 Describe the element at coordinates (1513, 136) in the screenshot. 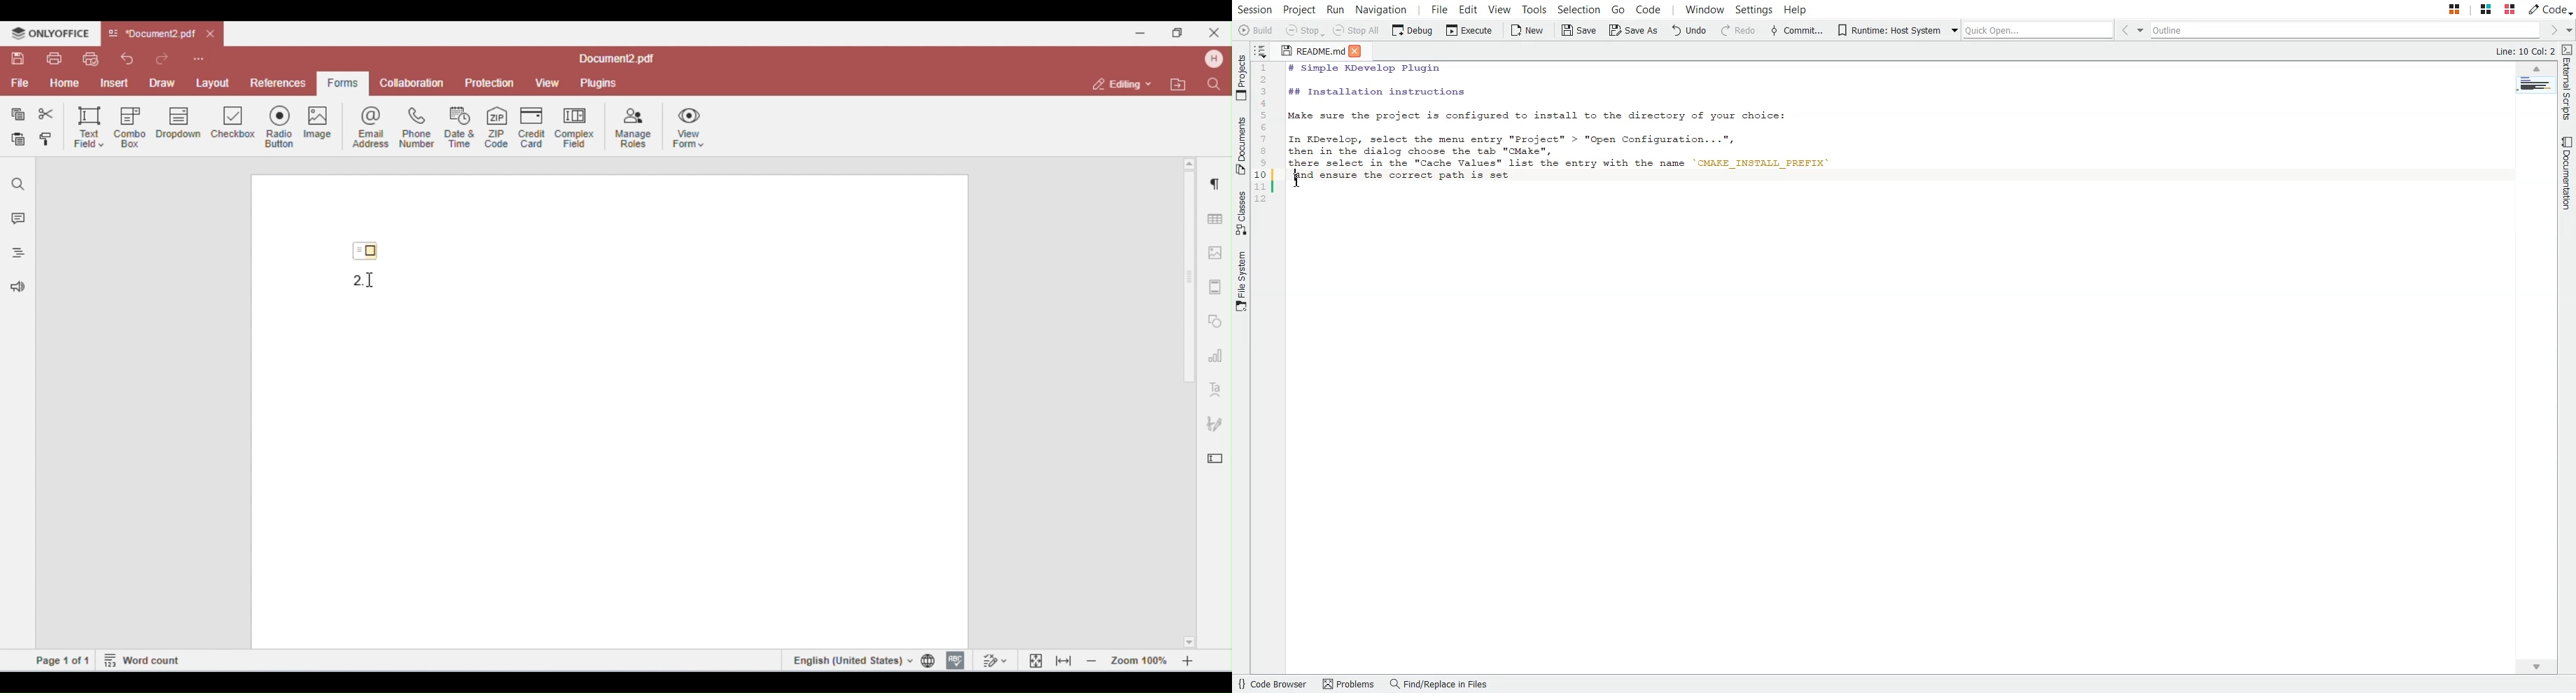

I see `In KDevelop, select the menu entry "Project" > "Open Configuation . ..",` at that location.